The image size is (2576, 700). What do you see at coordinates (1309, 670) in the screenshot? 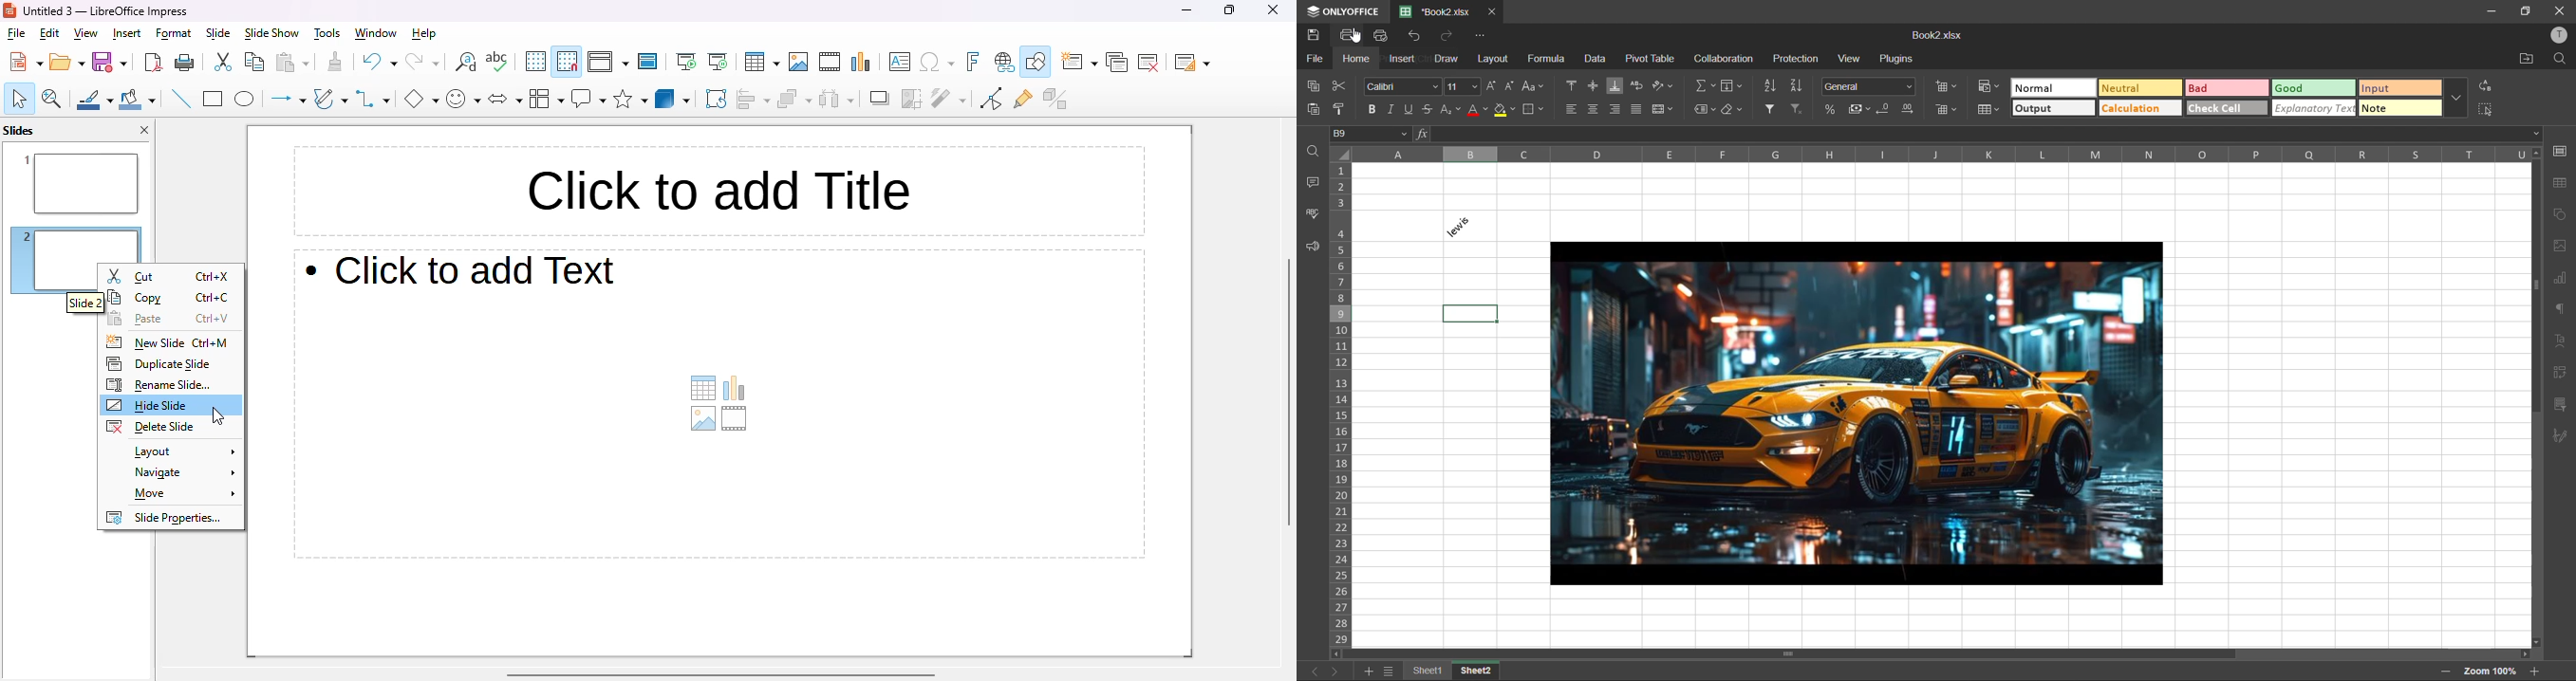
I see `previous` at bounding box center [1309, 670].